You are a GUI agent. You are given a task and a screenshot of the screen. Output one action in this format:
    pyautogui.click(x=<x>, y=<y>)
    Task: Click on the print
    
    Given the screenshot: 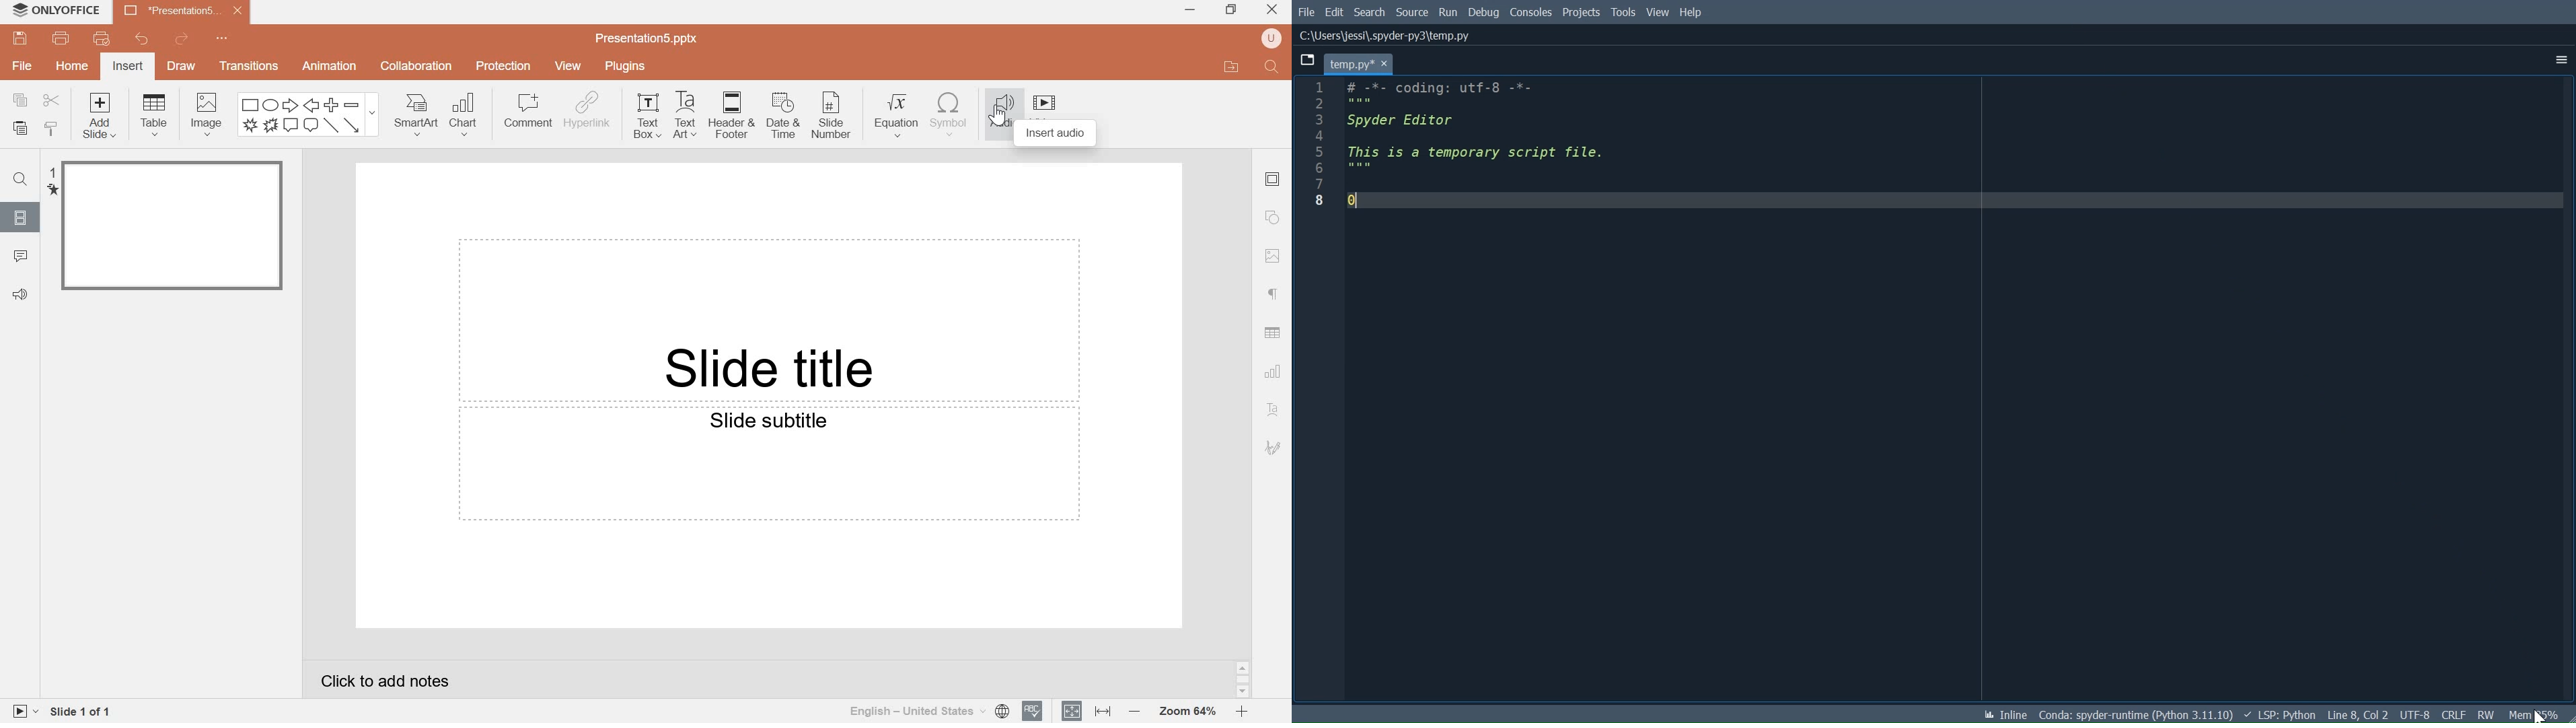 What is the action you would take?
    pyautogui.click(x=61, y=38)
    